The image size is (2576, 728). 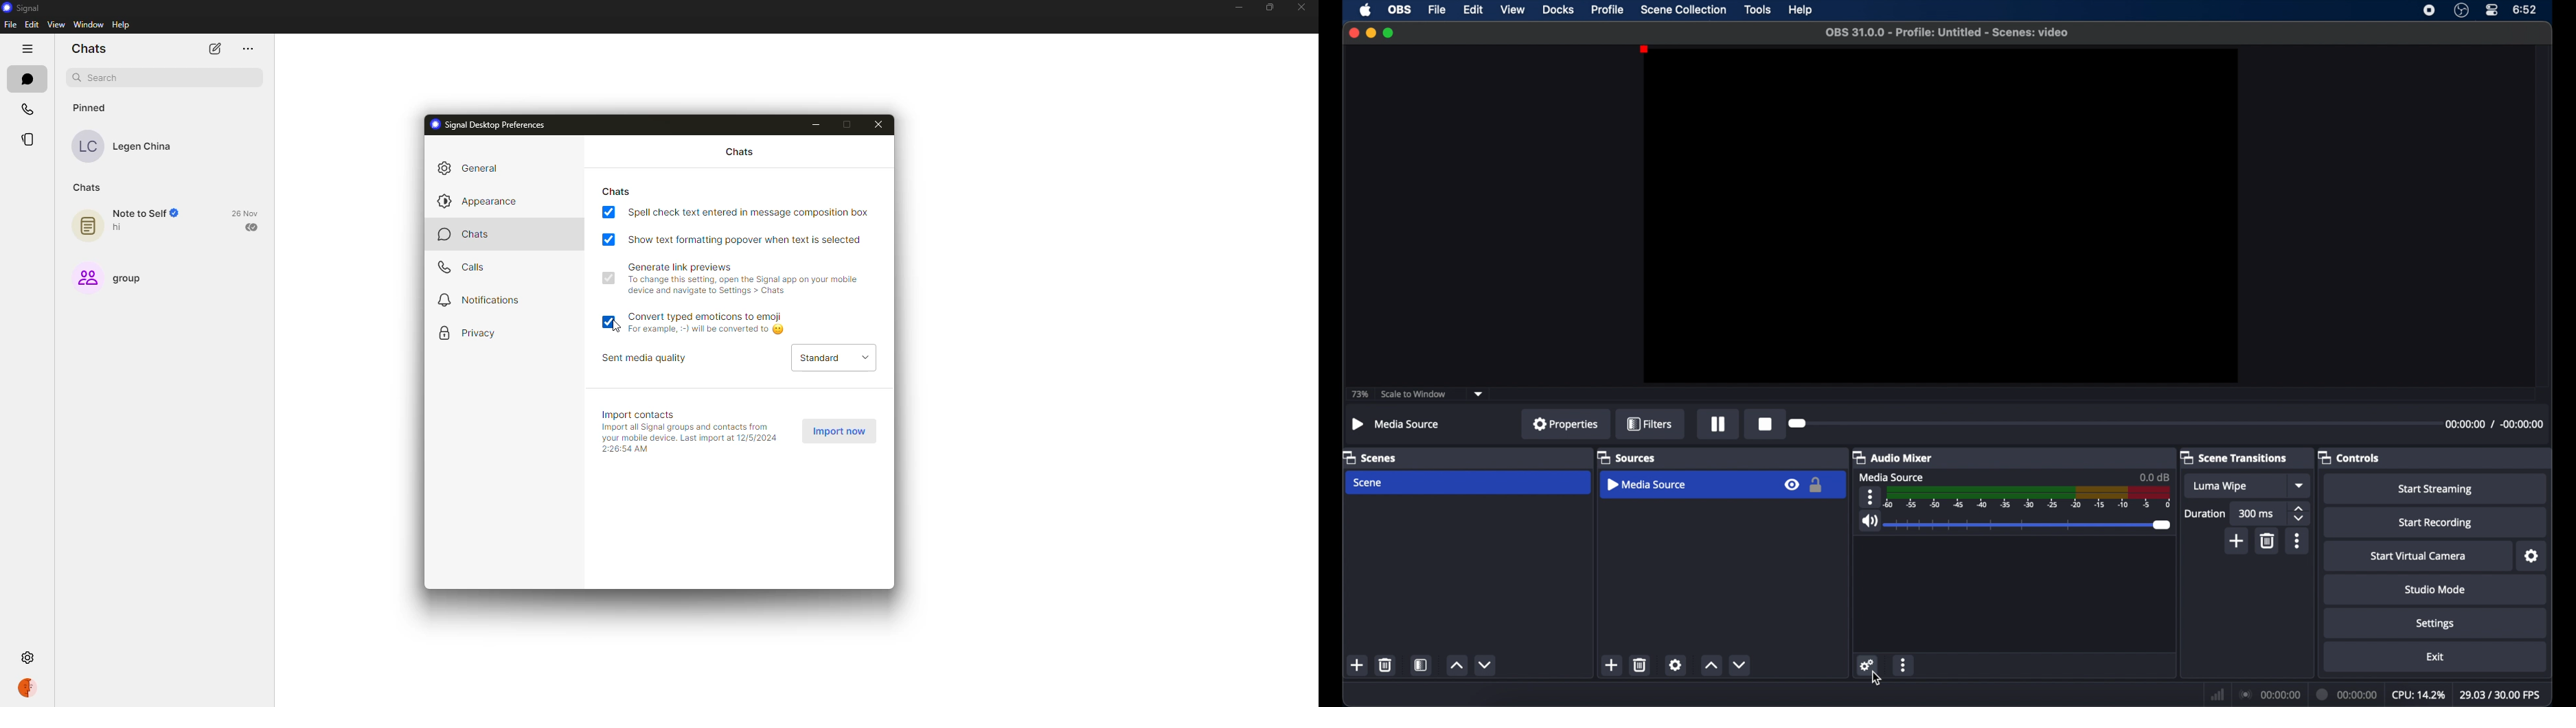 I want to click on slider, so click(x=2029, y=526).